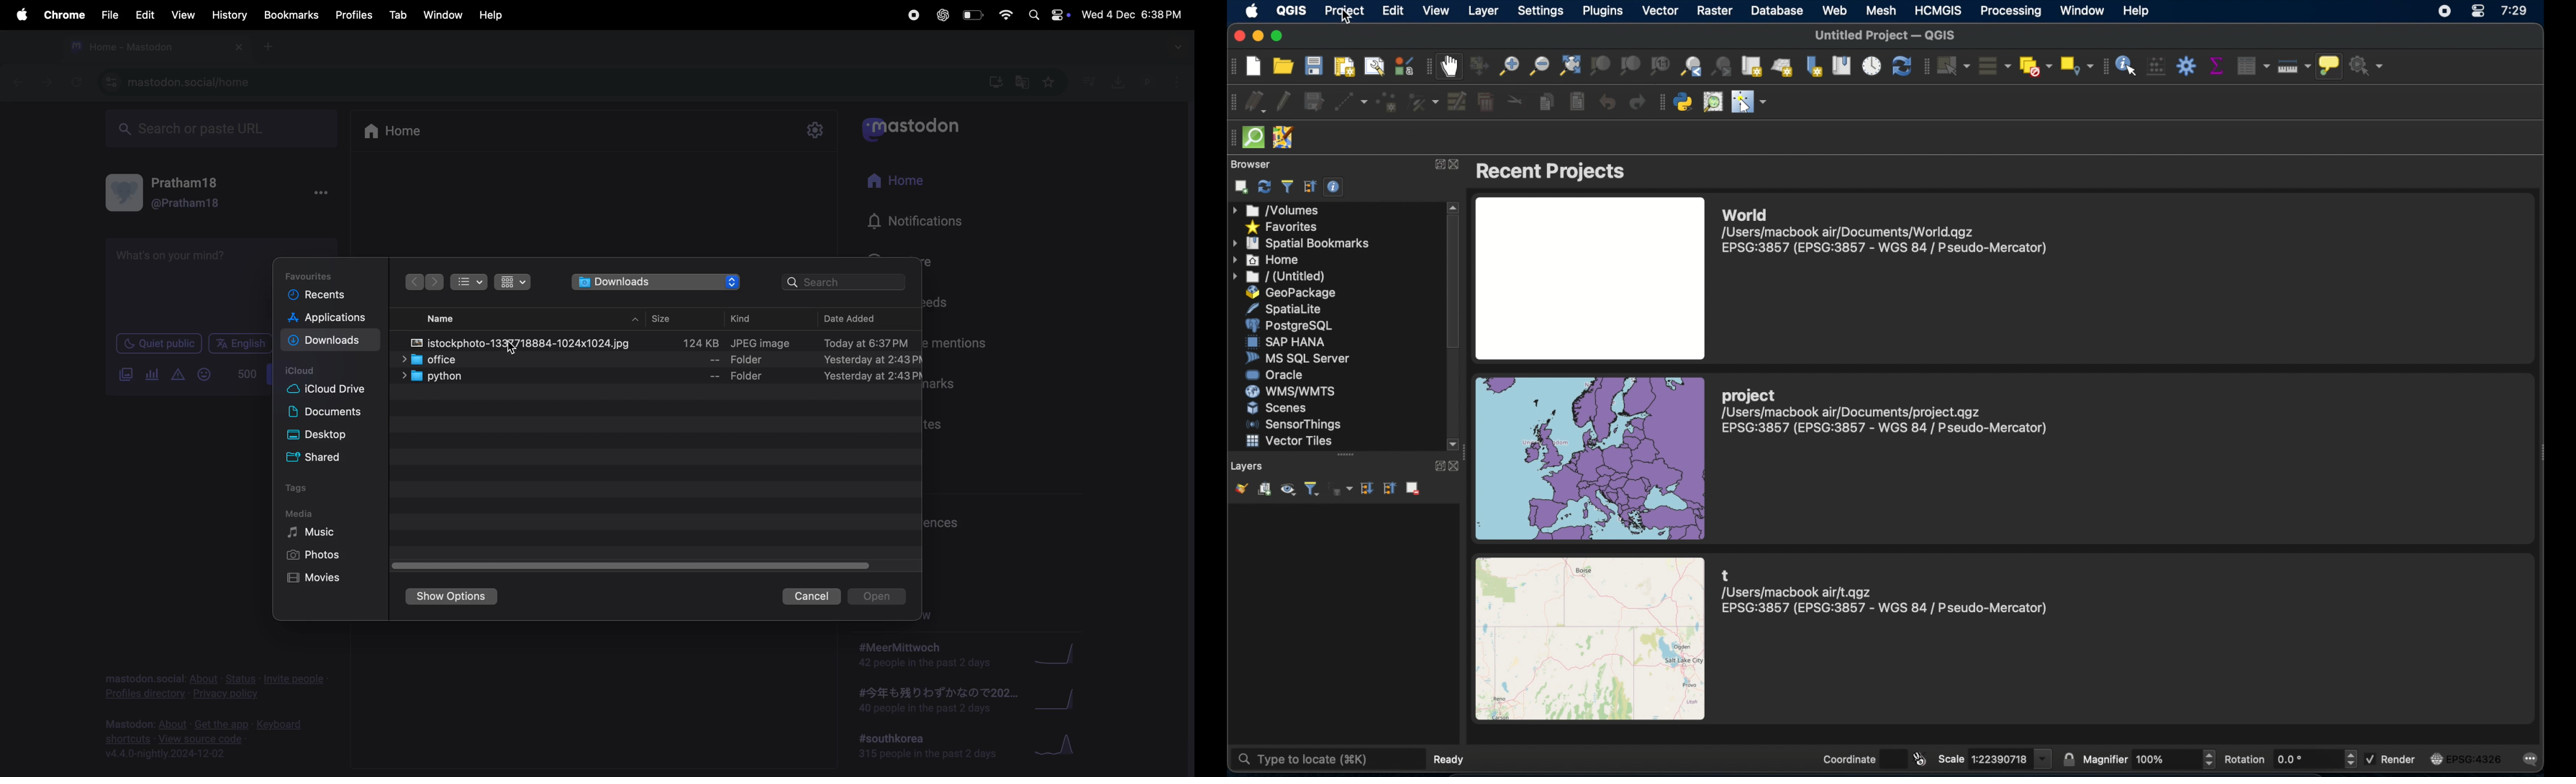 The image size is (2576, 784). Describe the element at coordinates (1283, 227) in the screenshot. I see `favorites` at that location.